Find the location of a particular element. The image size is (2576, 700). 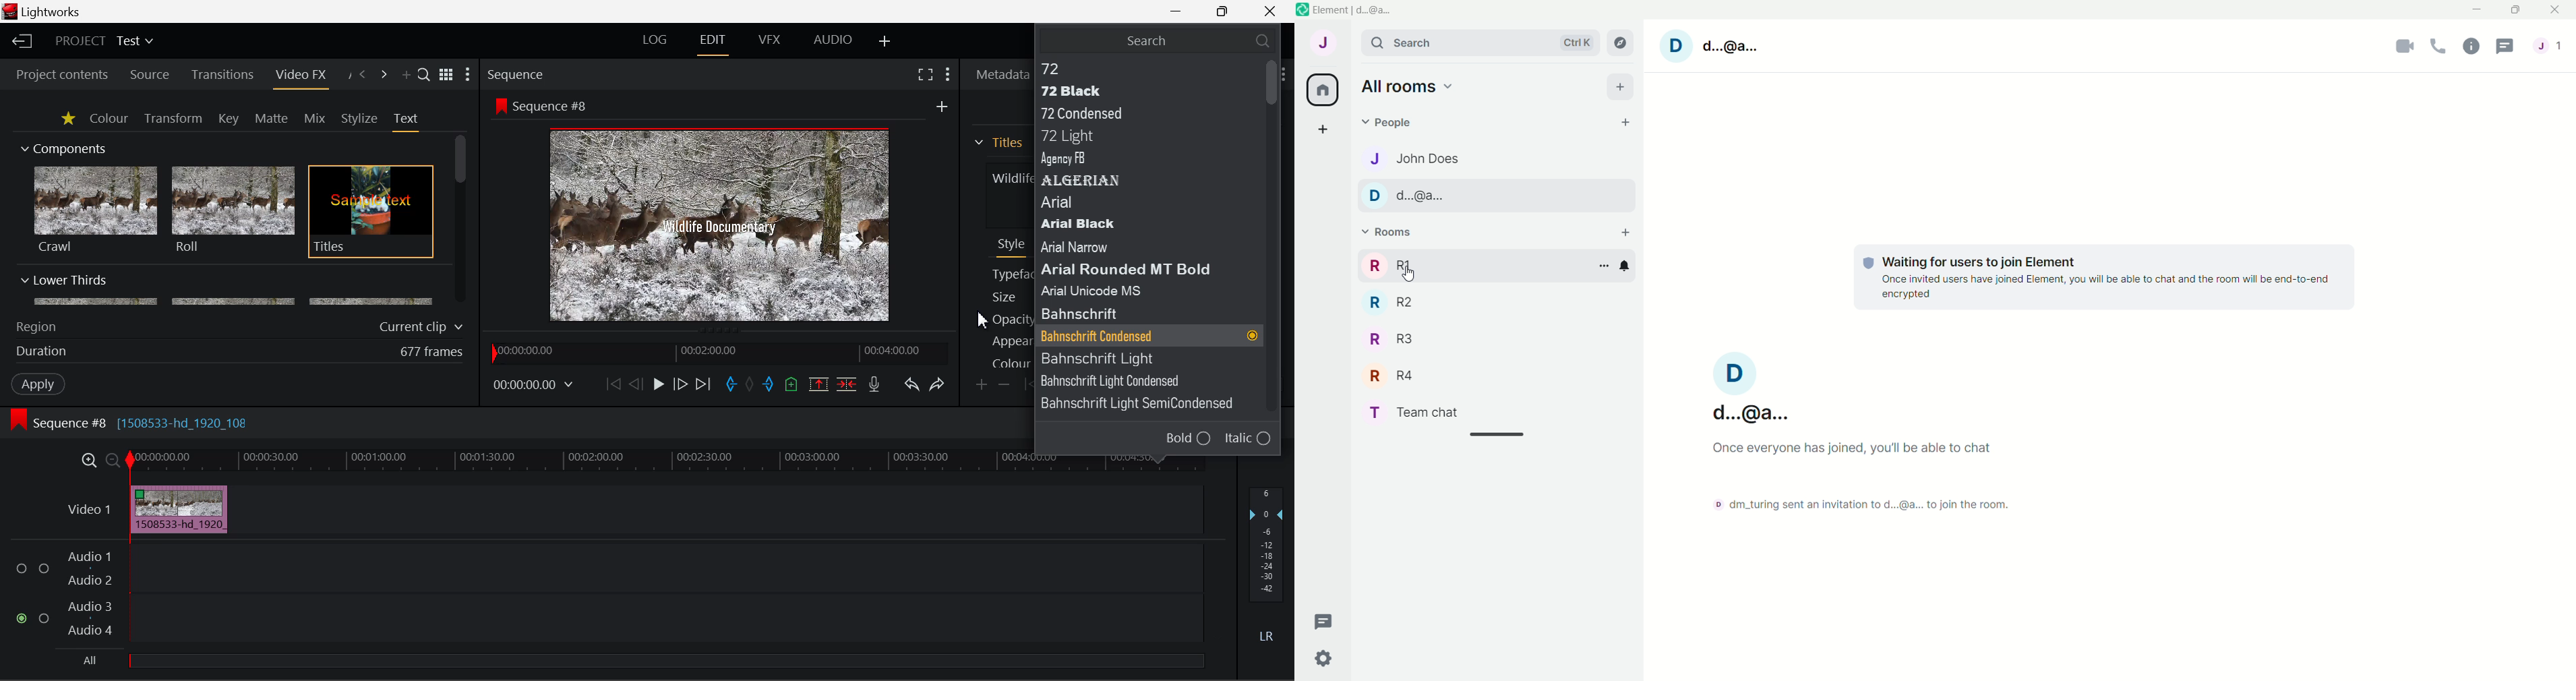

Lightworks is located at coordinates (53, 11).